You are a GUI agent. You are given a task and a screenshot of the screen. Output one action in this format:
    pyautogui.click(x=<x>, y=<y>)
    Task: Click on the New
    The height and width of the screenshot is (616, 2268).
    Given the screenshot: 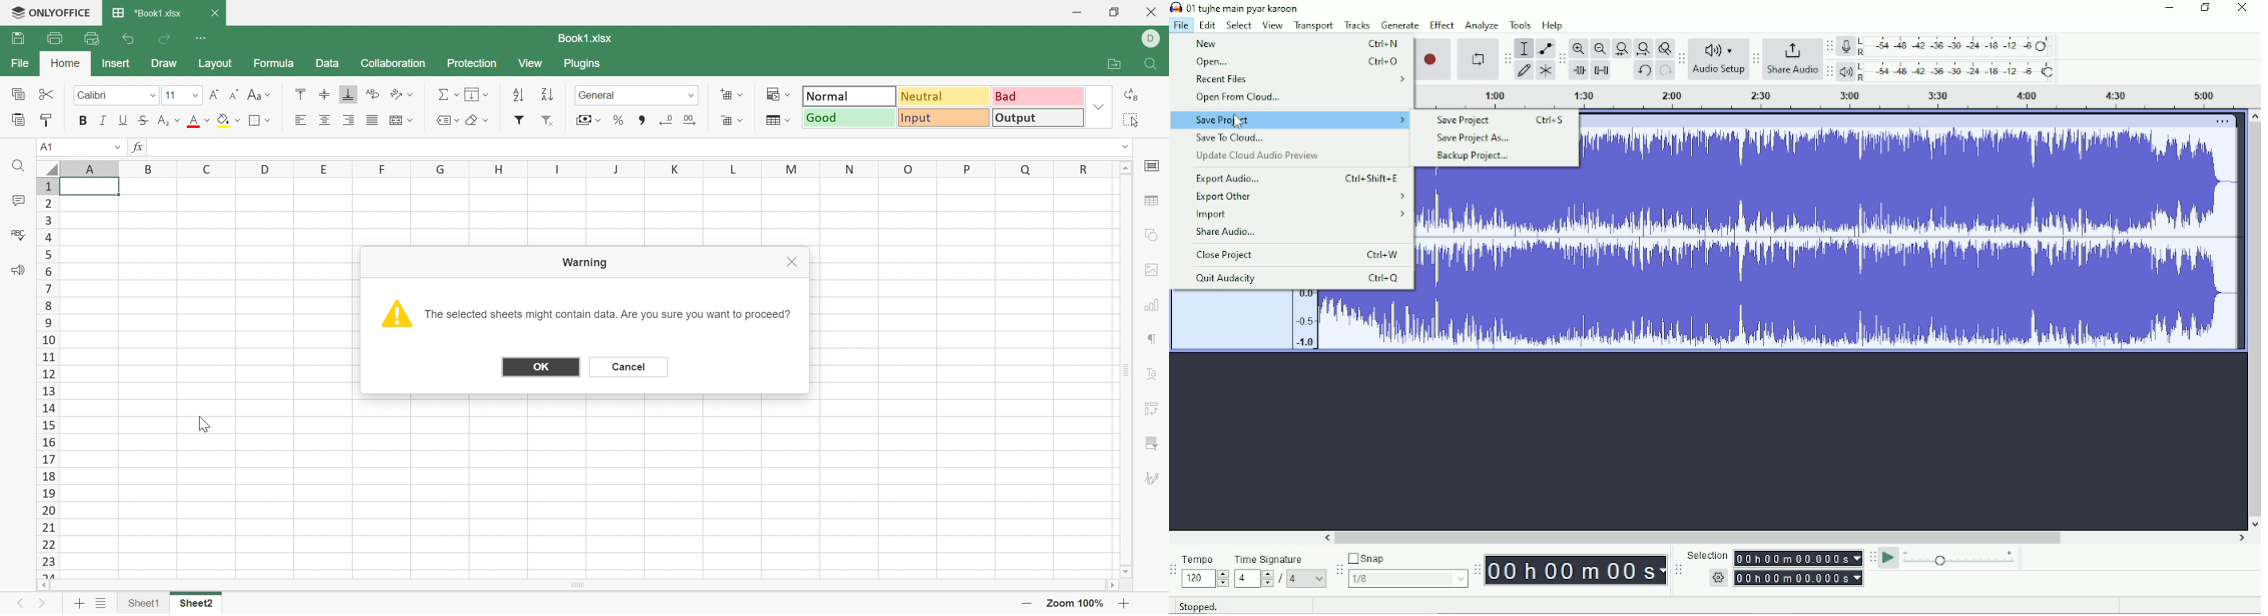 What is the action you would take?
    pyautogui.click(x=1296, y=44)
    